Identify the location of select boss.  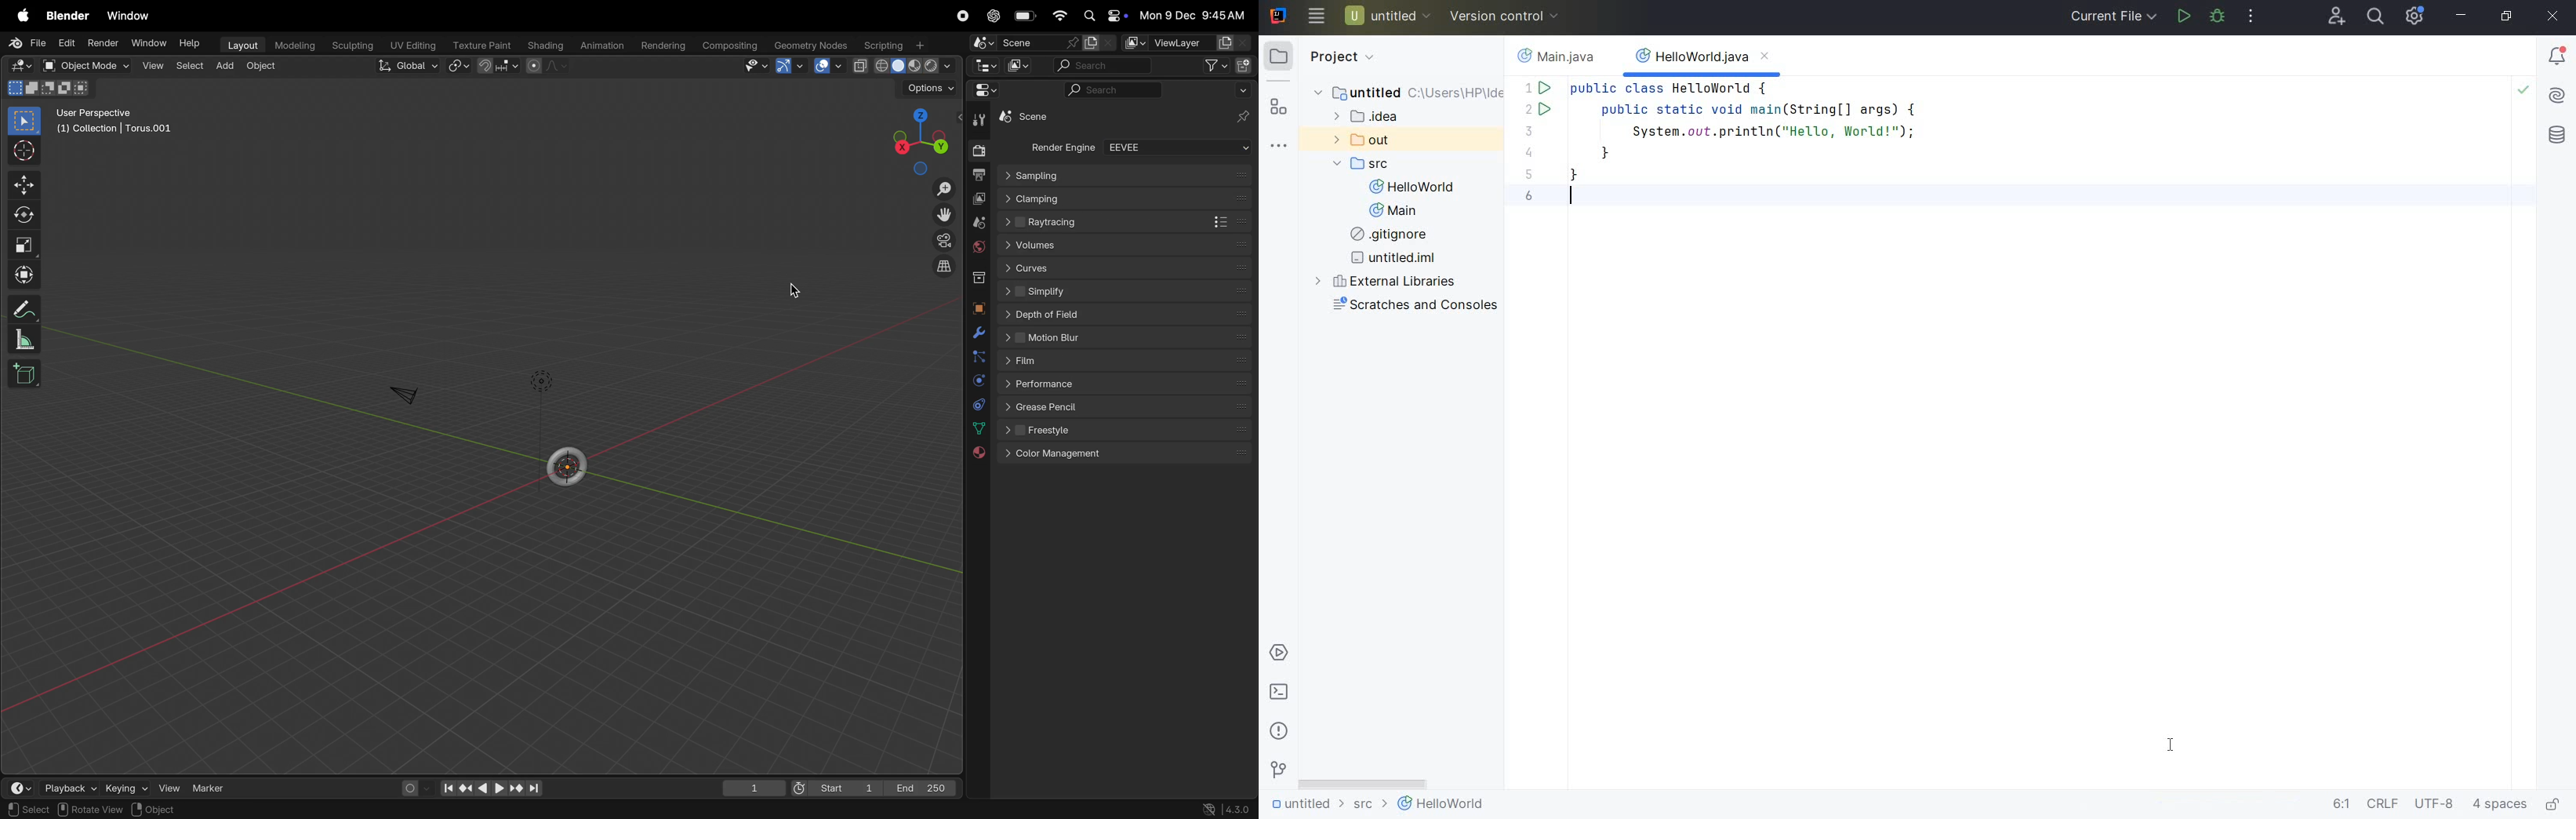
(28, 122).